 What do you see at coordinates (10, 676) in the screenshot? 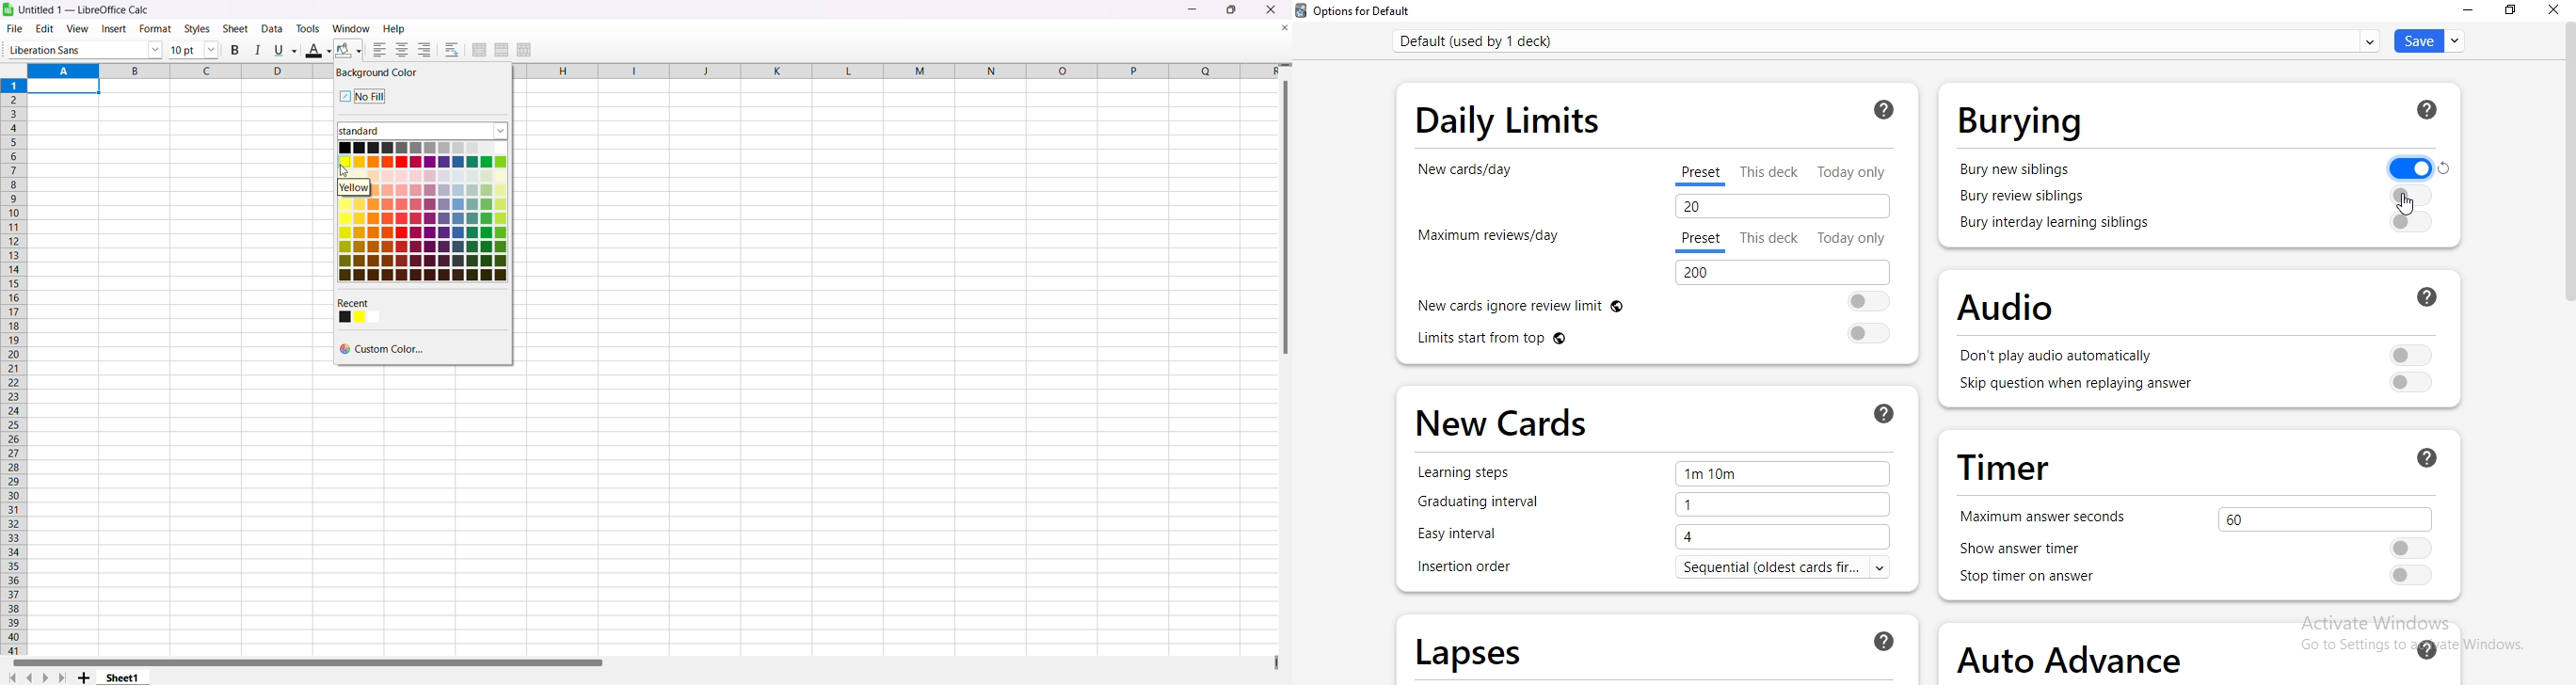
I see `first` at bounding box center [10, 676].